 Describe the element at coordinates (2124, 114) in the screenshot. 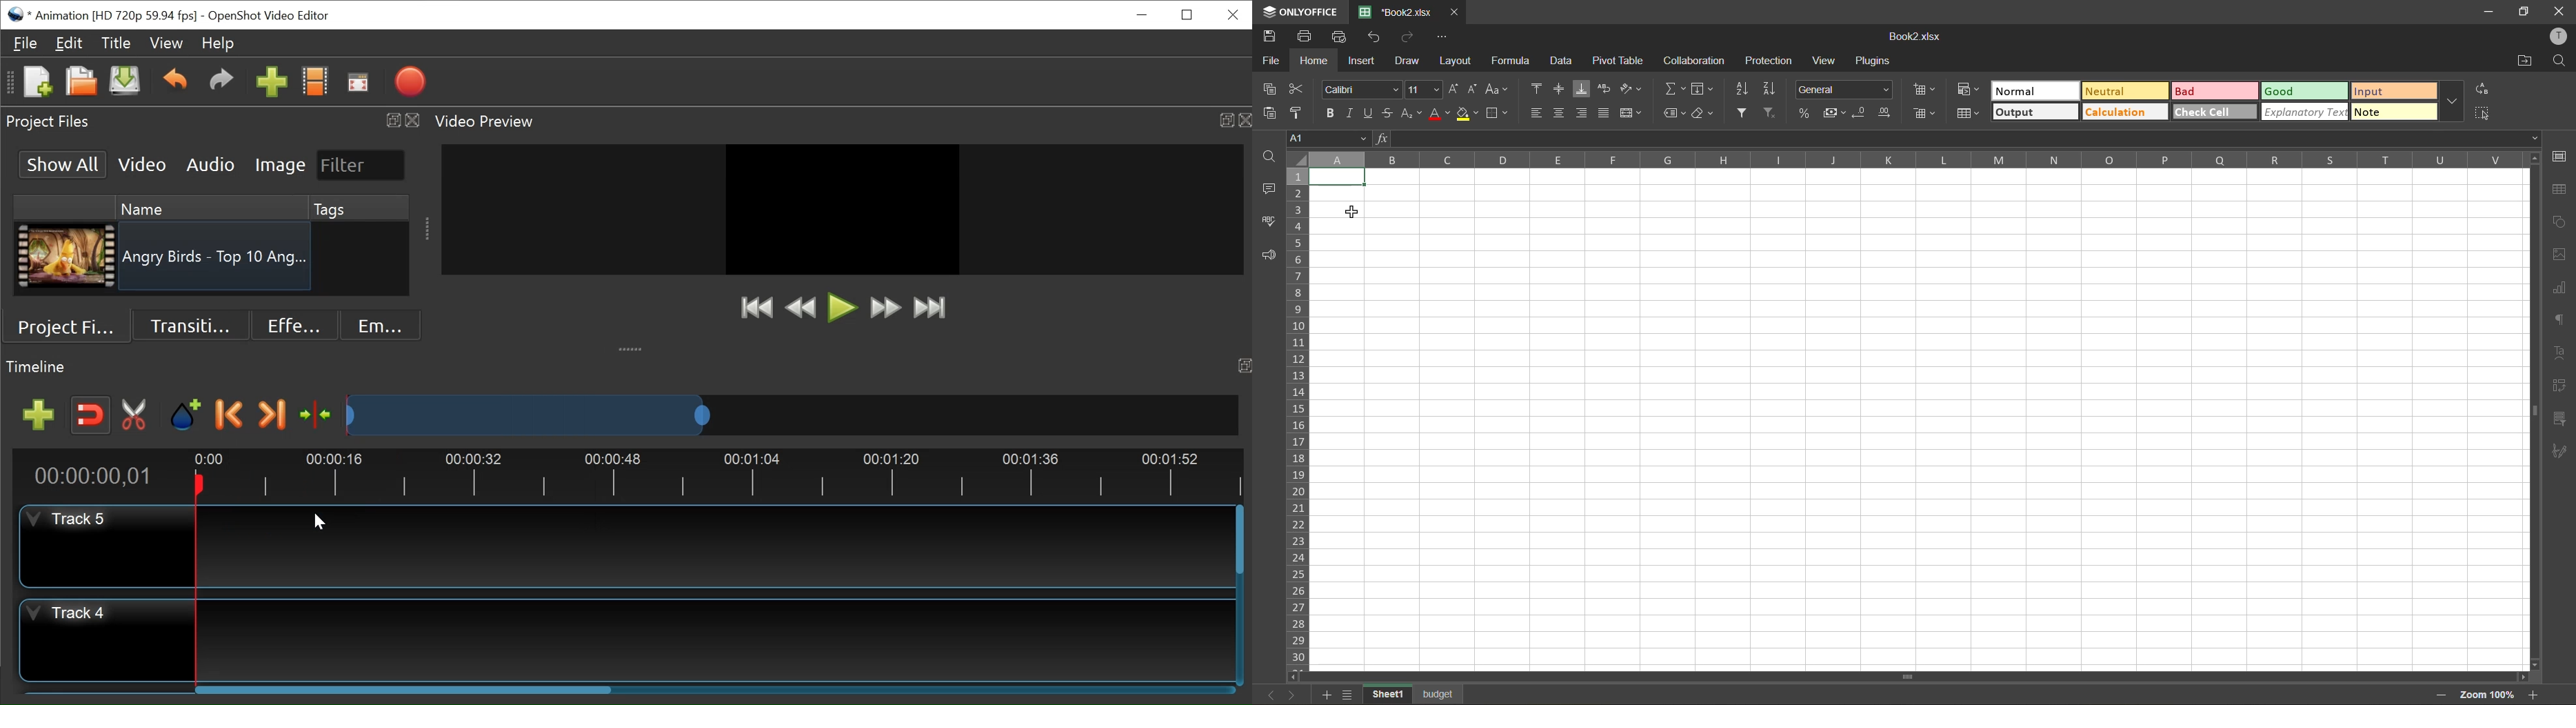

I see `calculation` at that location.